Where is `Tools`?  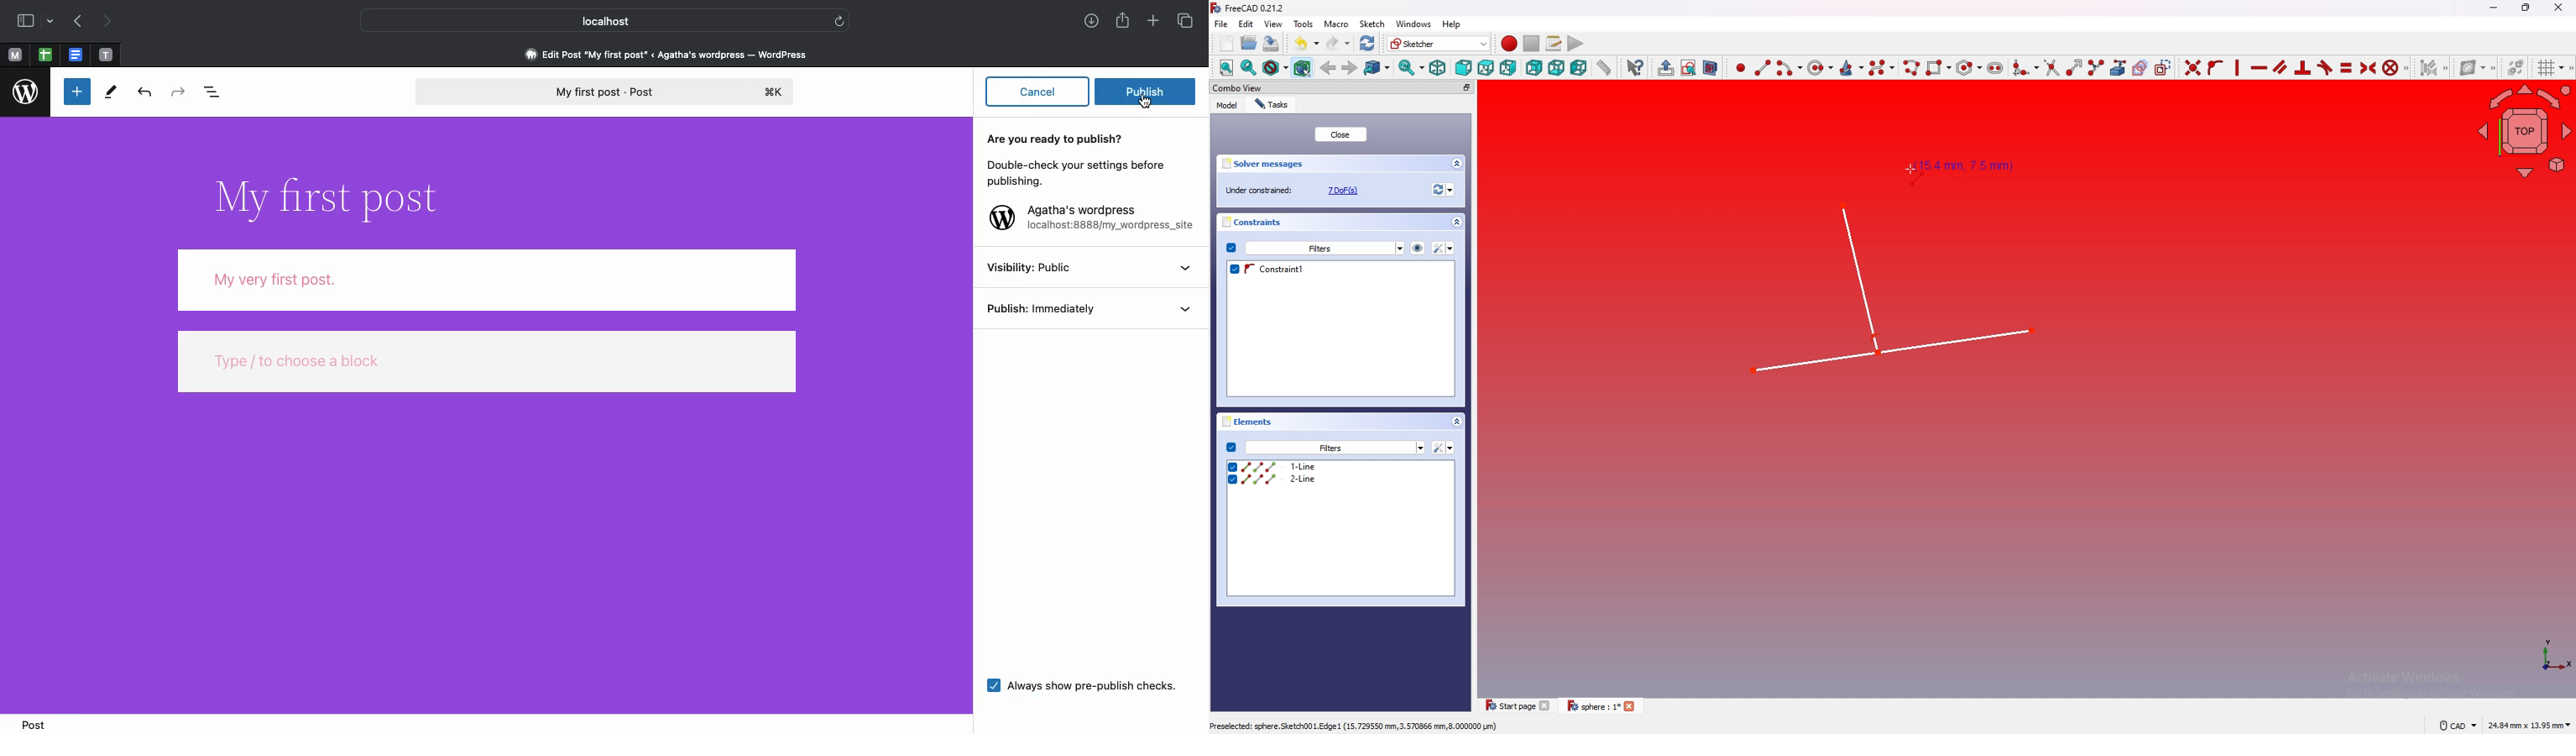 Tools is located at coordinates (1304, 24).